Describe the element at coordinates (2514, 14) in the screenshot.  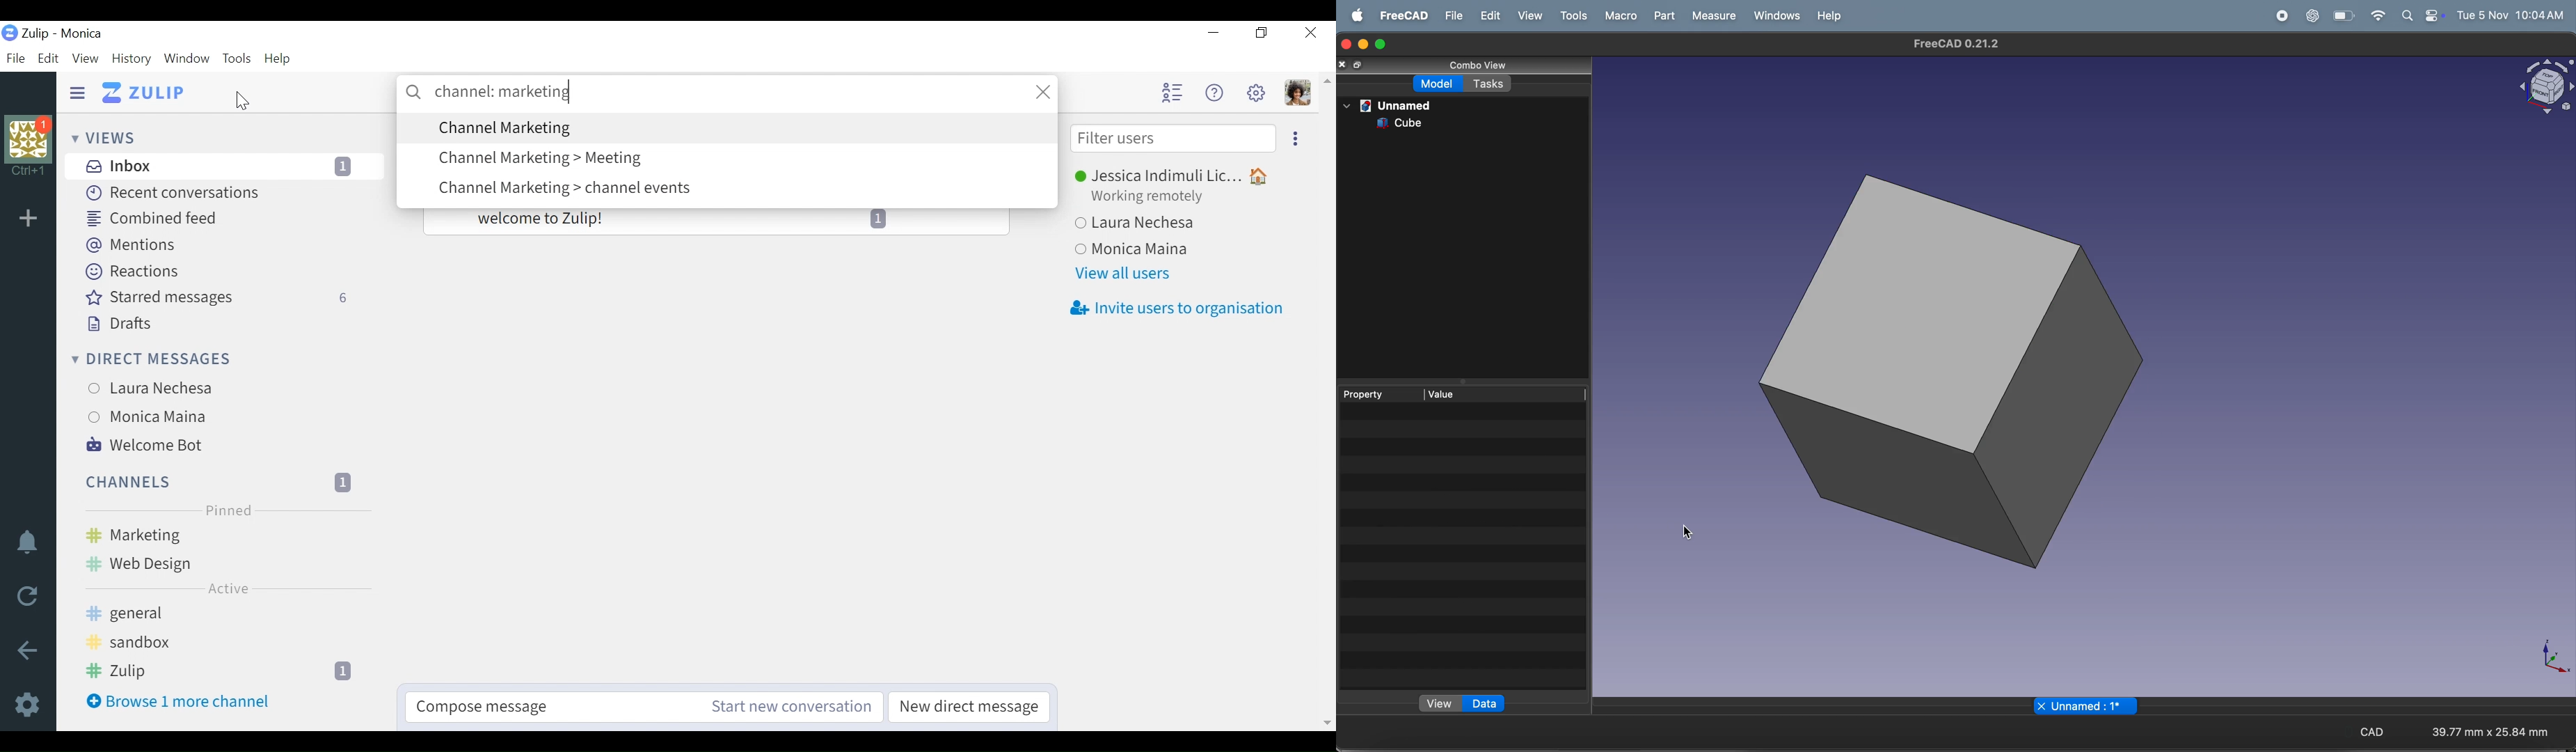
I see `time and date` at that location.